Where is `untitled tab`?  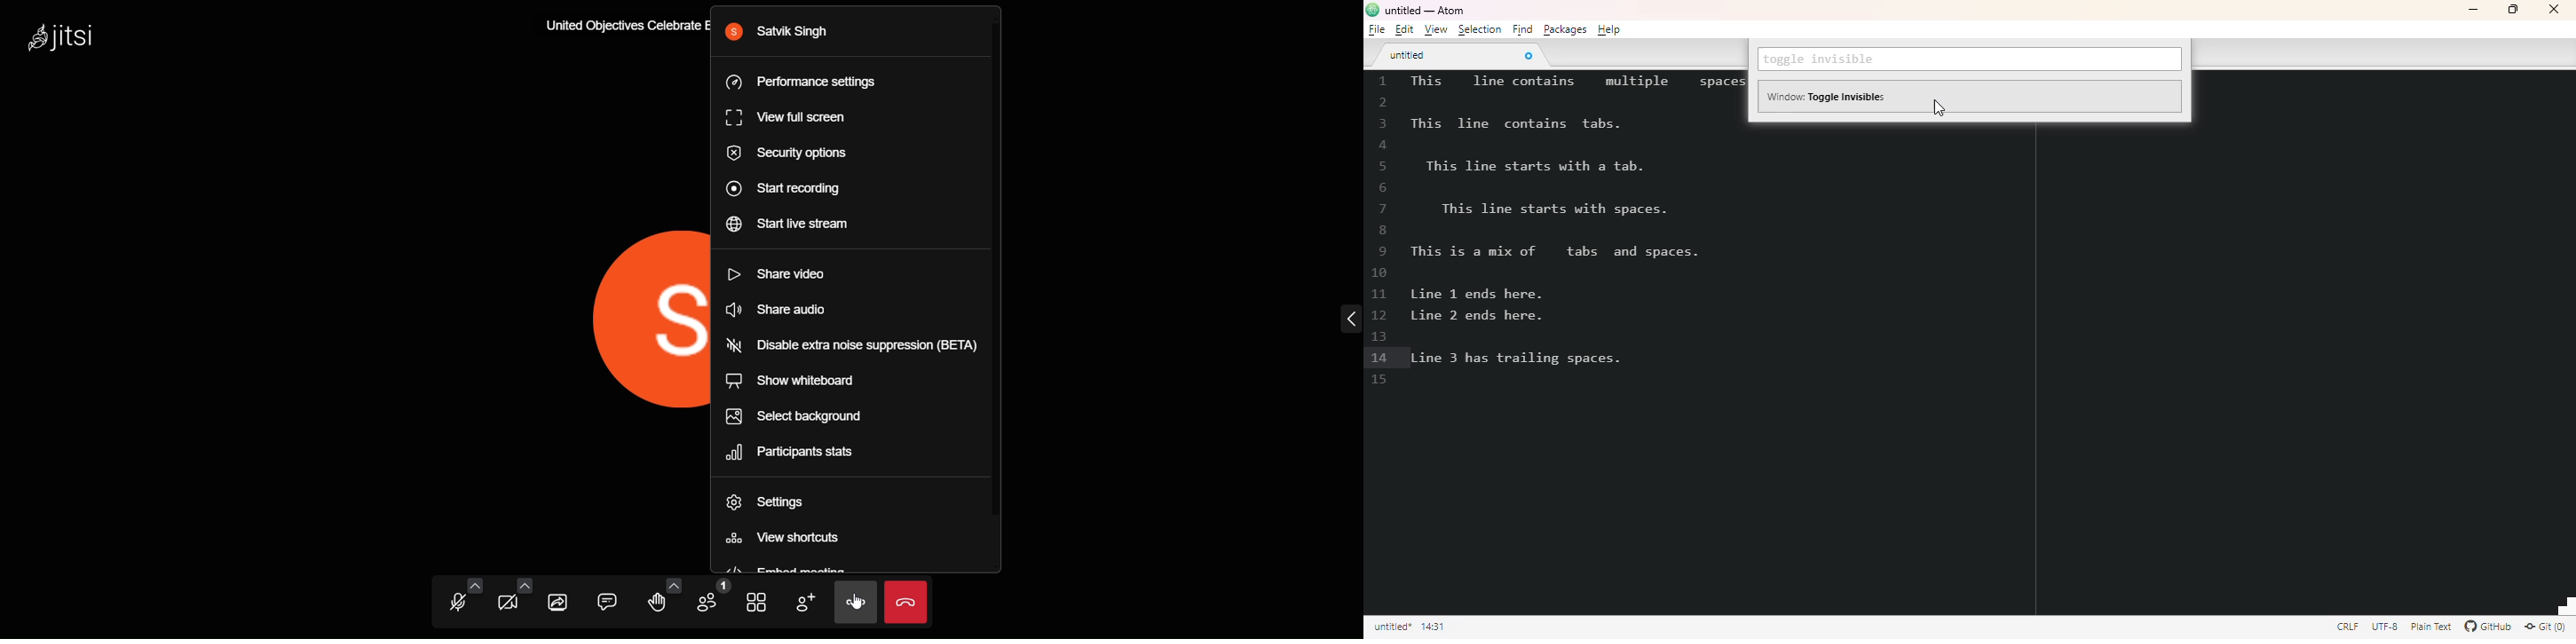
untitled tab is located at coordinates (1409, 54).